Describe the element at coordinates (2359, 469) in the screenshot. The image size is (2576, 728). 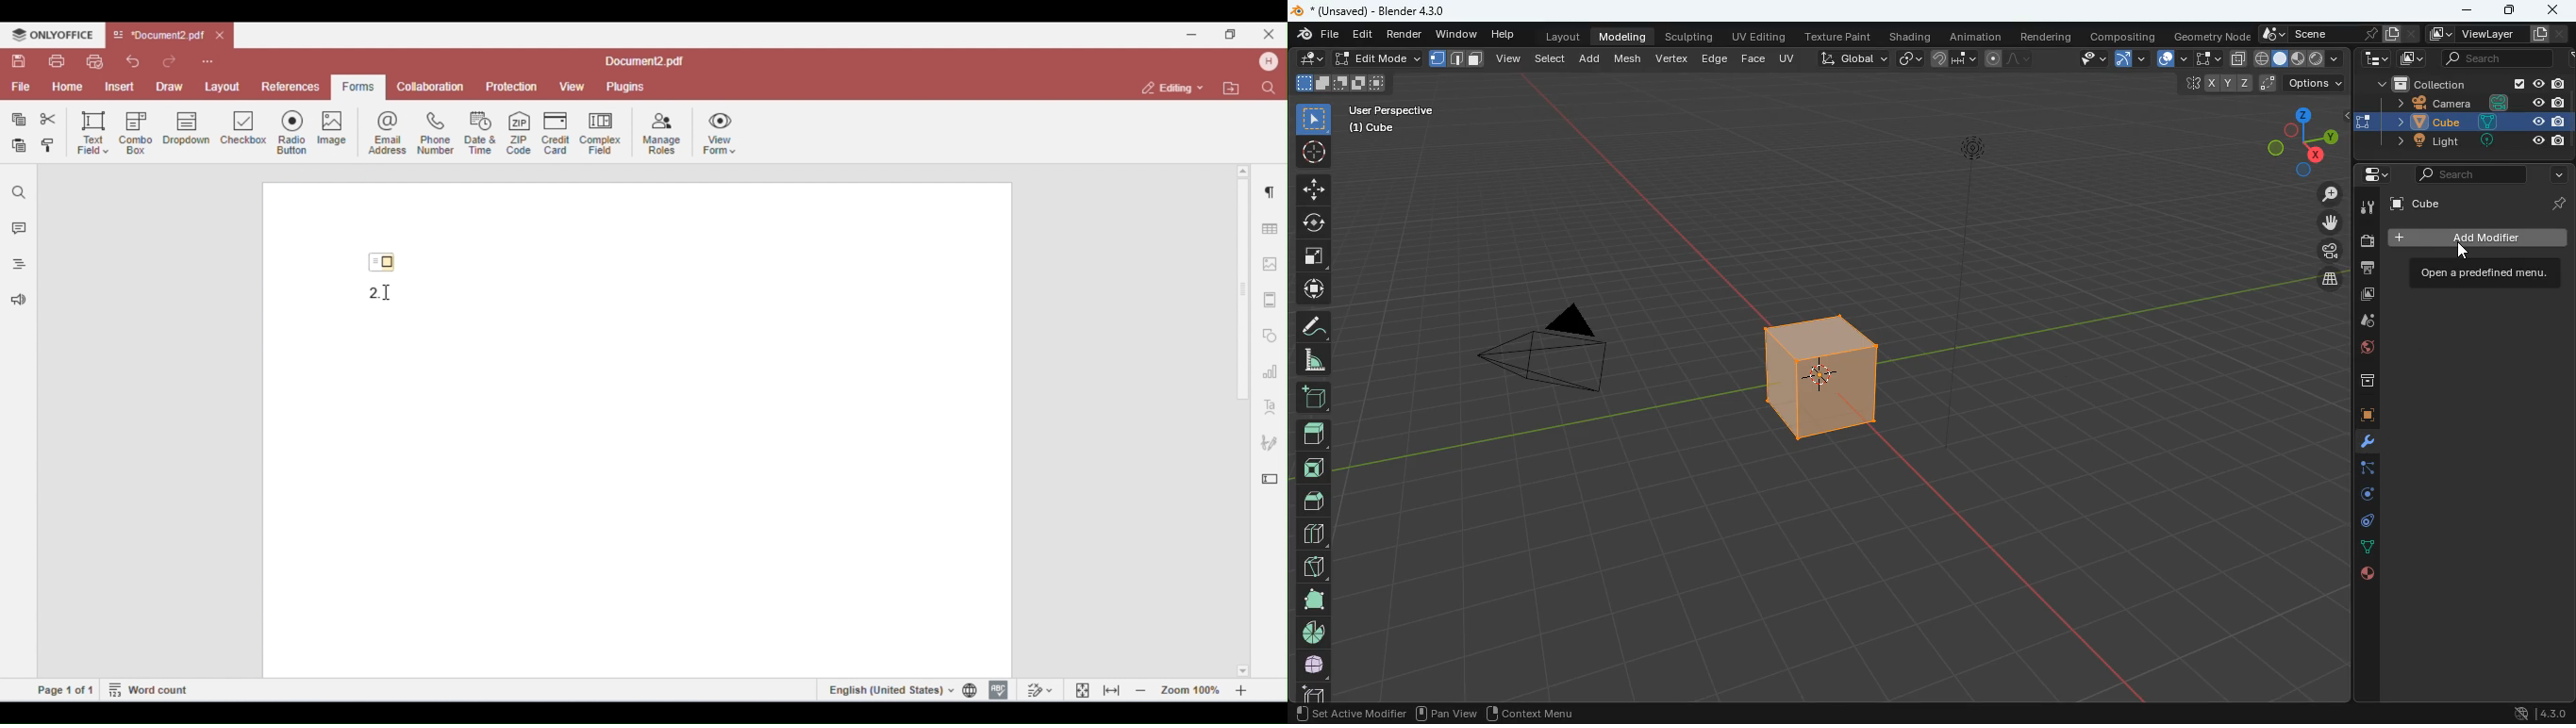
I see `edge` at that location.